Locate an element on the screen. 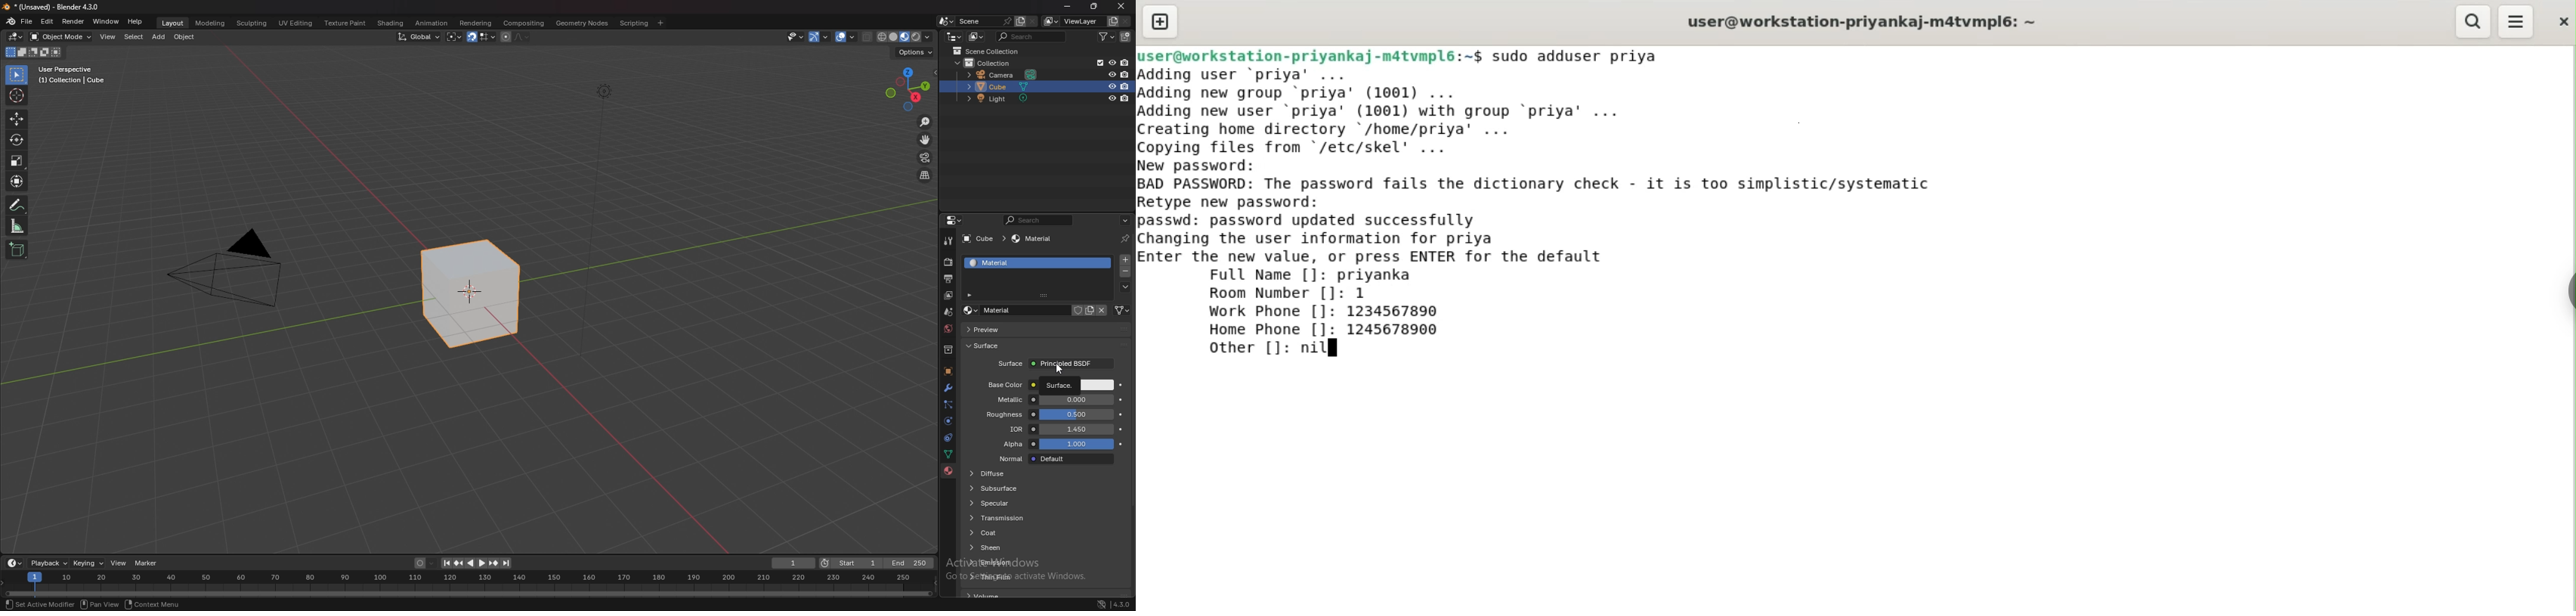 Image resolution: width=2576 pixels, height=616 pixels. scrulpting is located at coordinates (253, 23).